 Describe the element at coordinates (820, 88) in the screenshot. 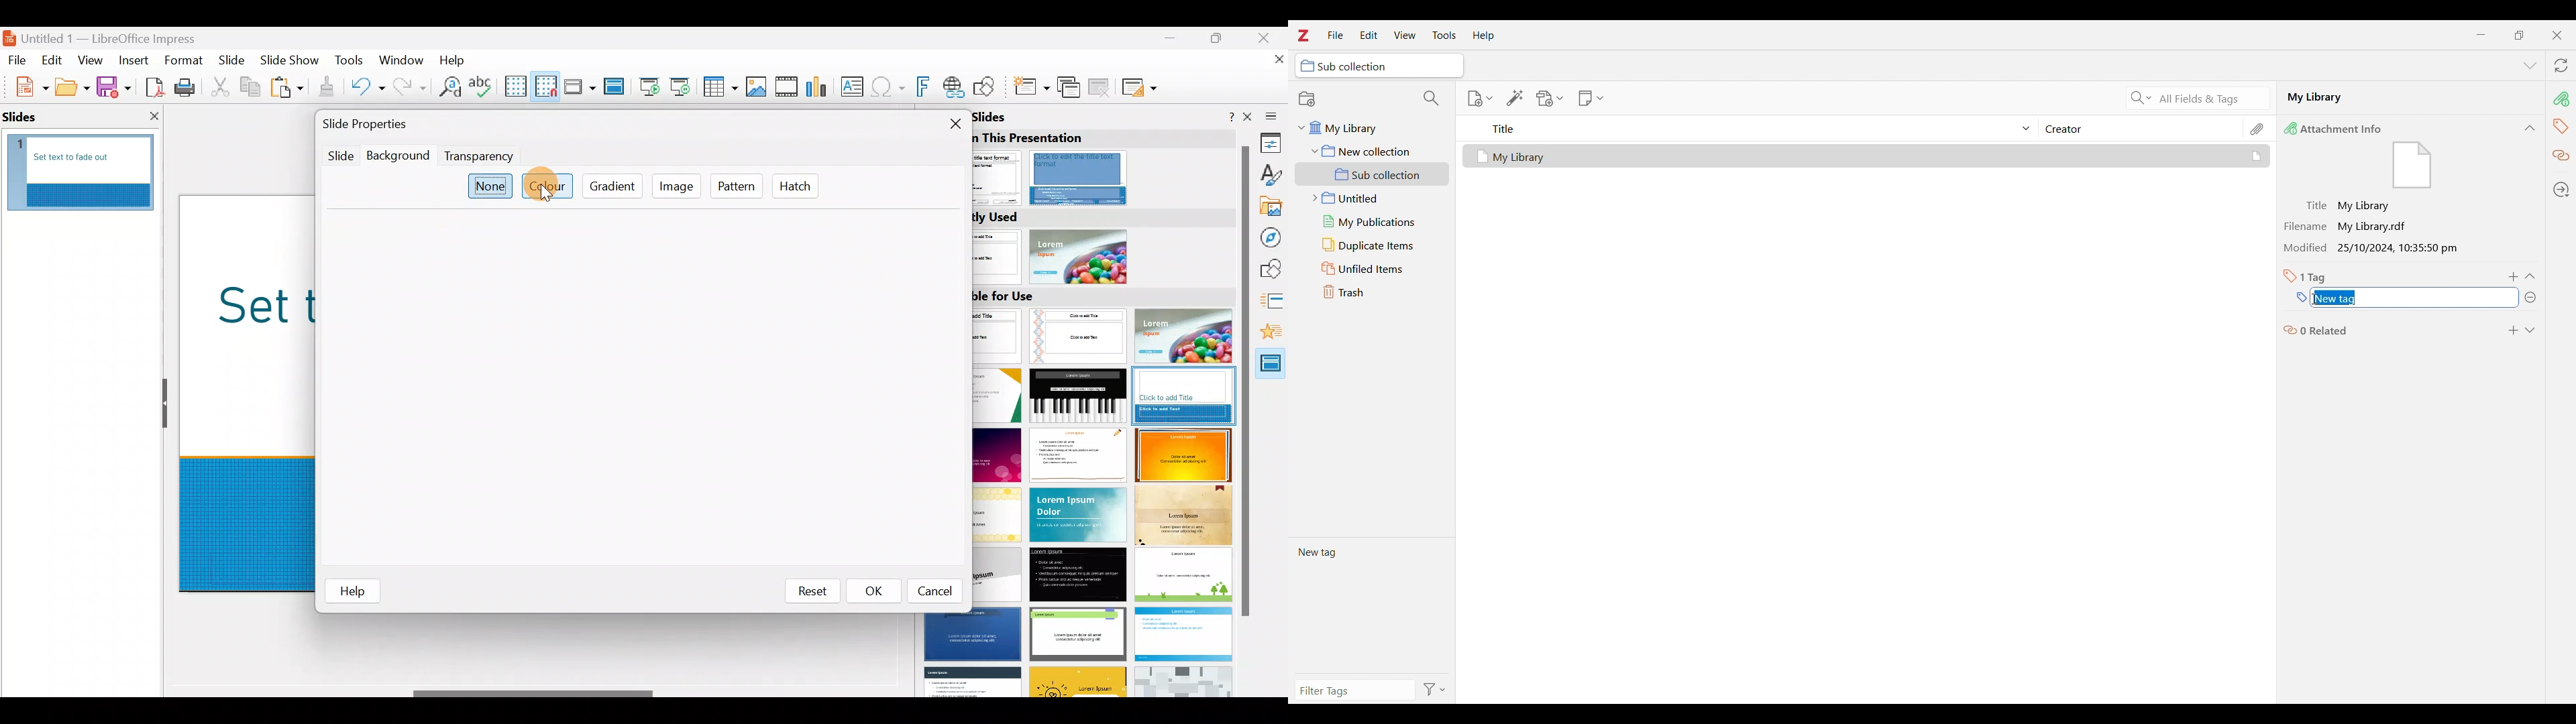

I see `Insert chart` at that location.